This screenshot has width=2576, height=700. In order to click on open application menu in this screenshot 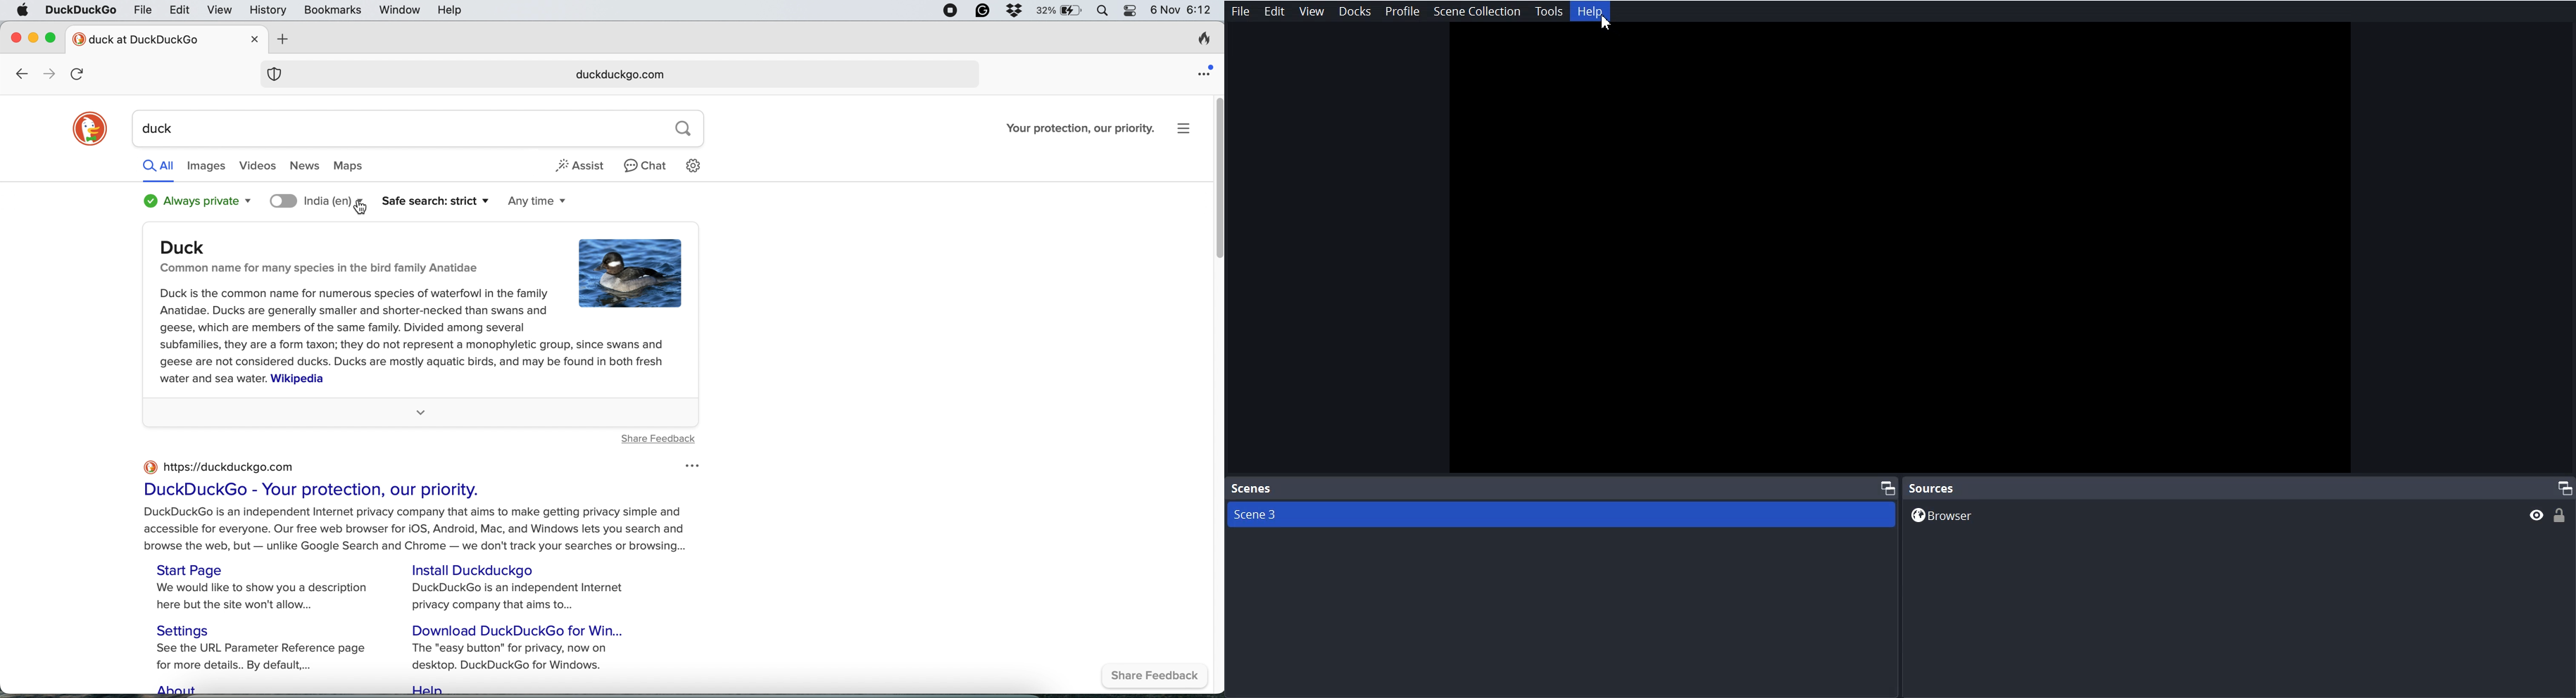, I will do `click(1206, 70)`.